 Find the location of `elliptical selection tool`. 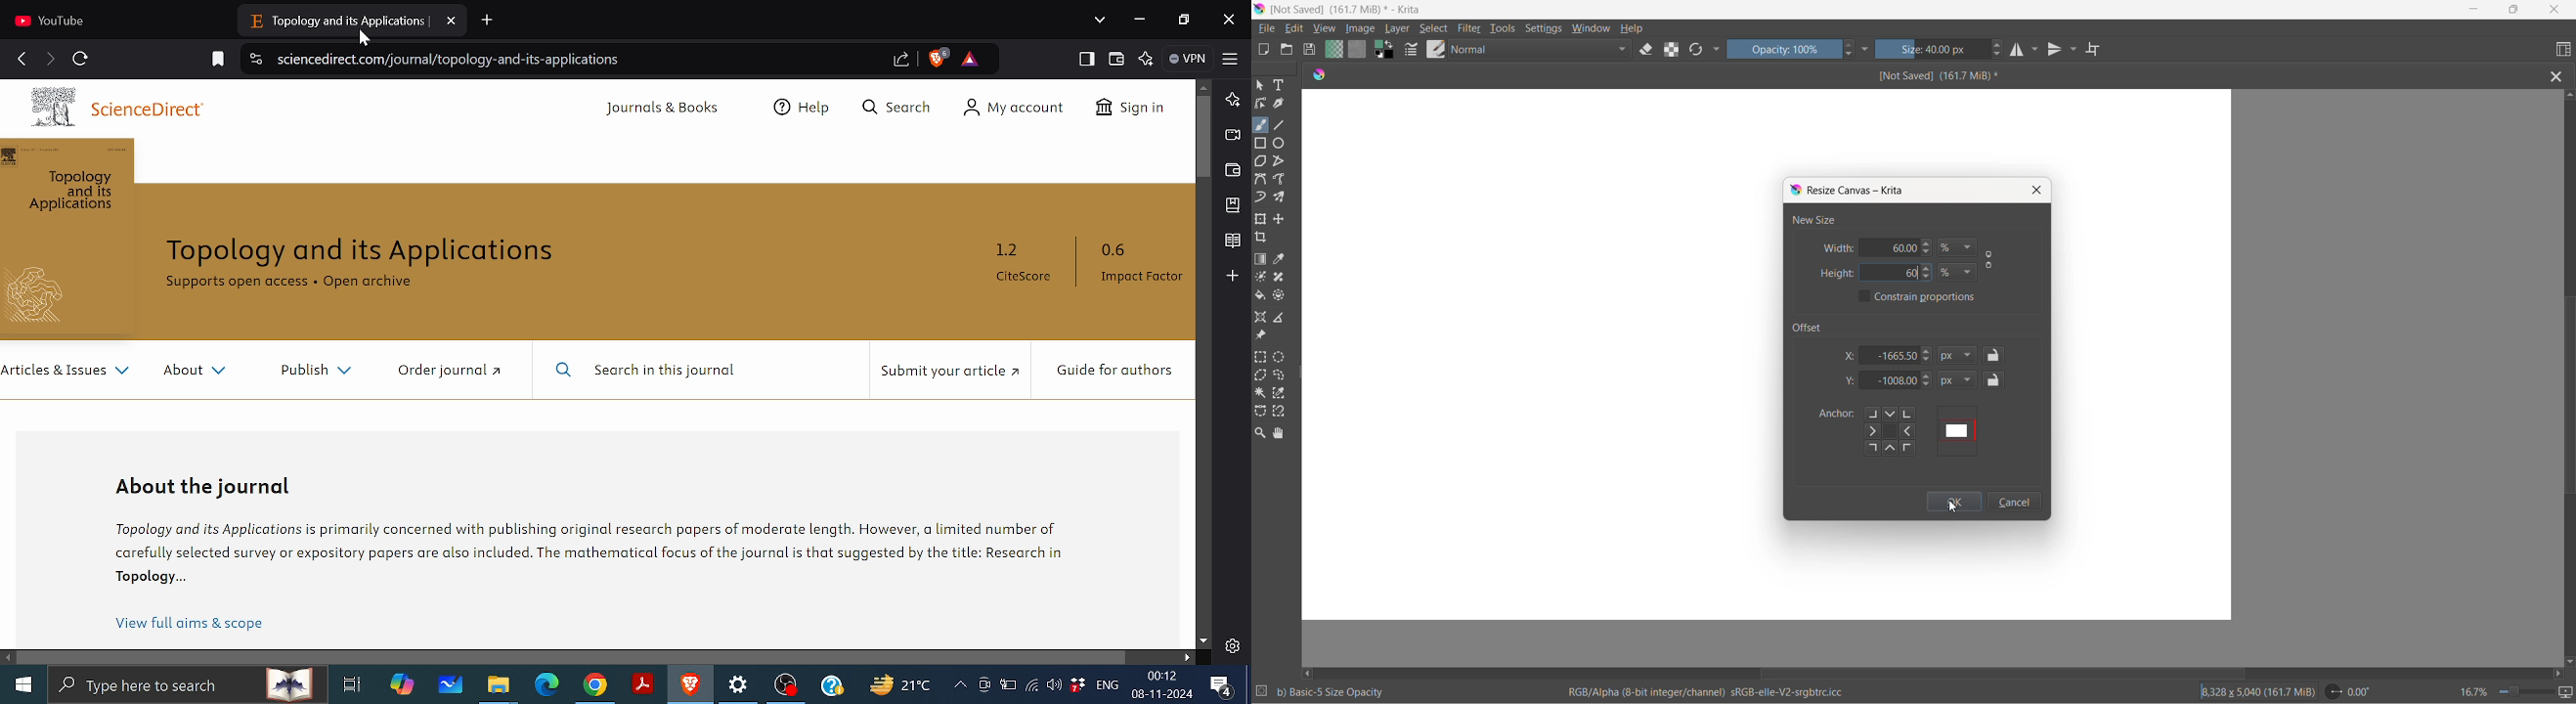

elliptical selection tool is located at coordinates (1282, 357).